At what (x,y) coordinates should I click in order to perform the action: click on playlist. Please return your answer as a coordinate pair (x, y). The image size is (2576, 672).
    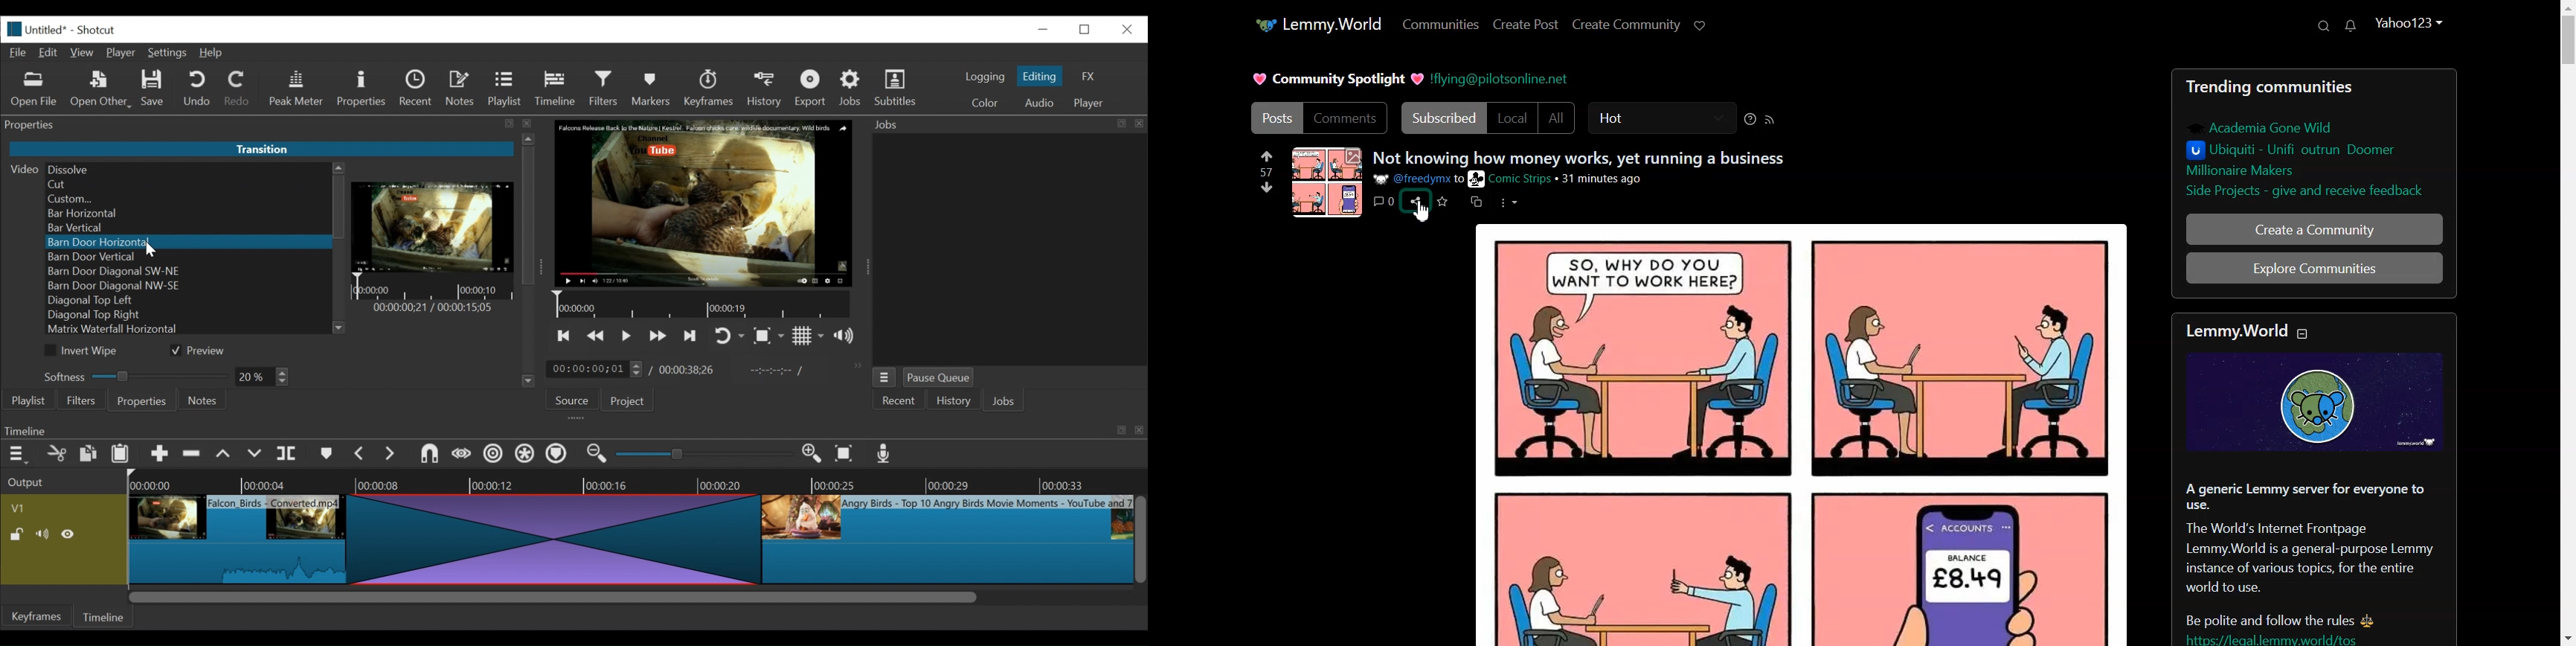
    Looking at the image, I should click on (28, 401).